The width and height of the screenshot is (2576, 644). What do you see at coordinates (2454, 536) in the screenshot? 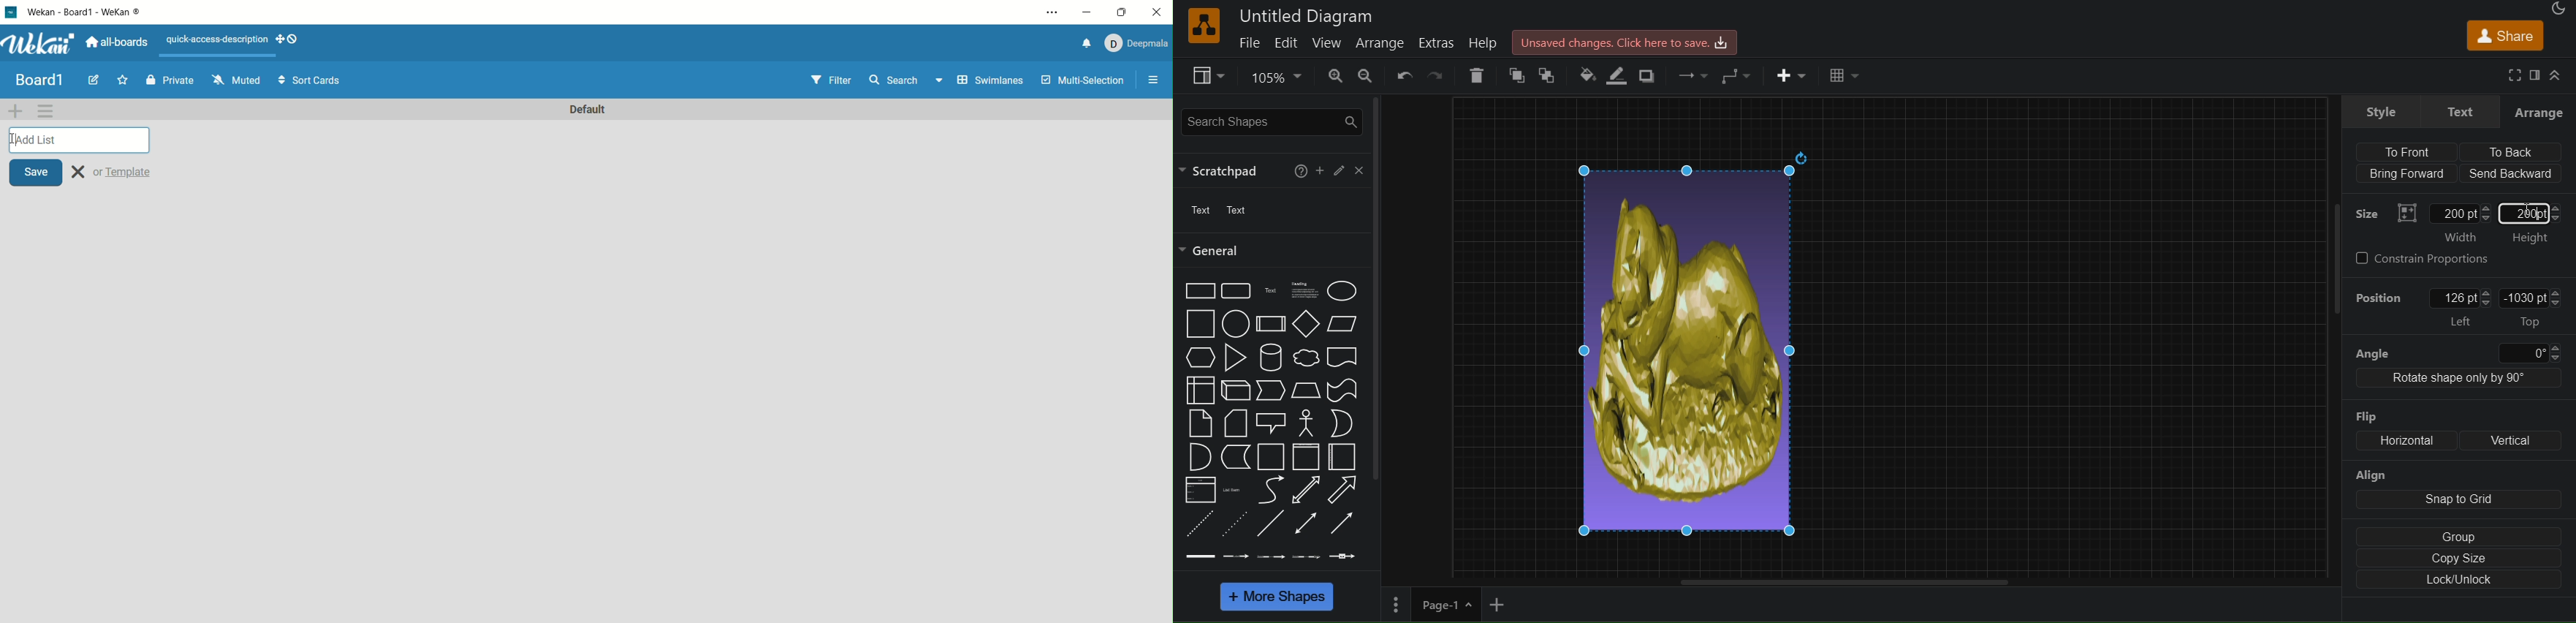
I see `group` at bounding box center [2454, 536].